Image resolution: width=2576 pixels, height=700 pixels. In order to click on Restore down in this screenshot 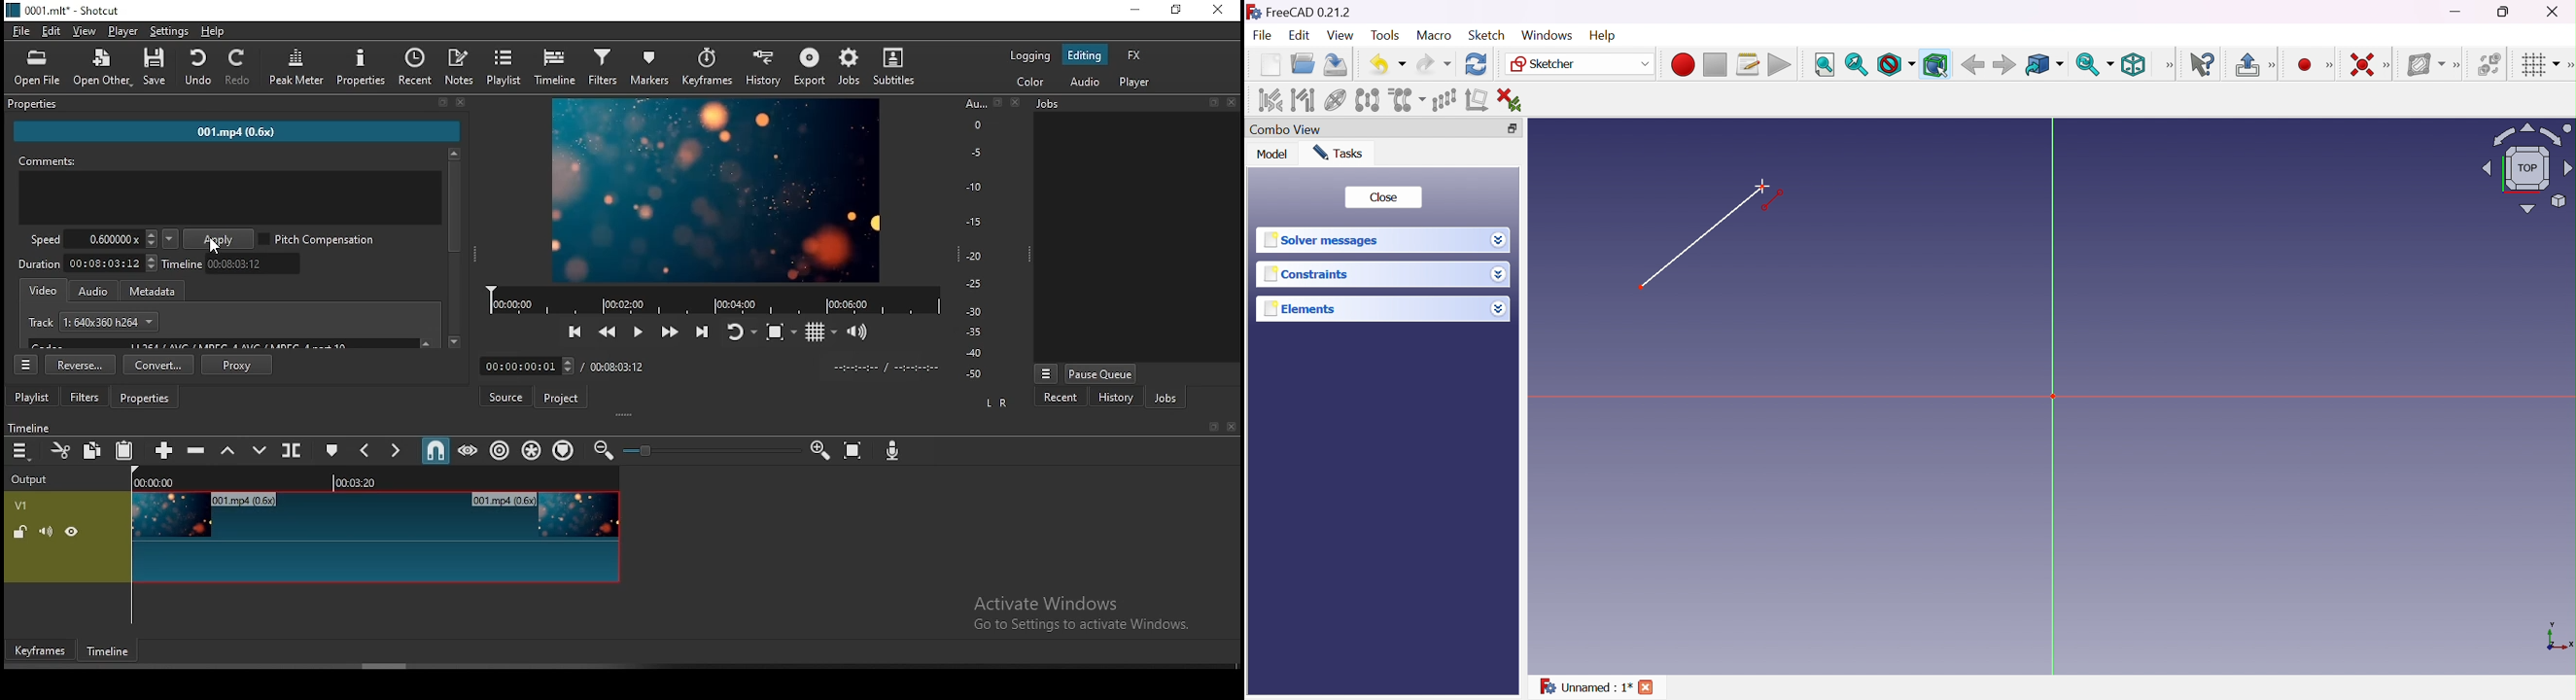, I will do `click(1514, 127)`.